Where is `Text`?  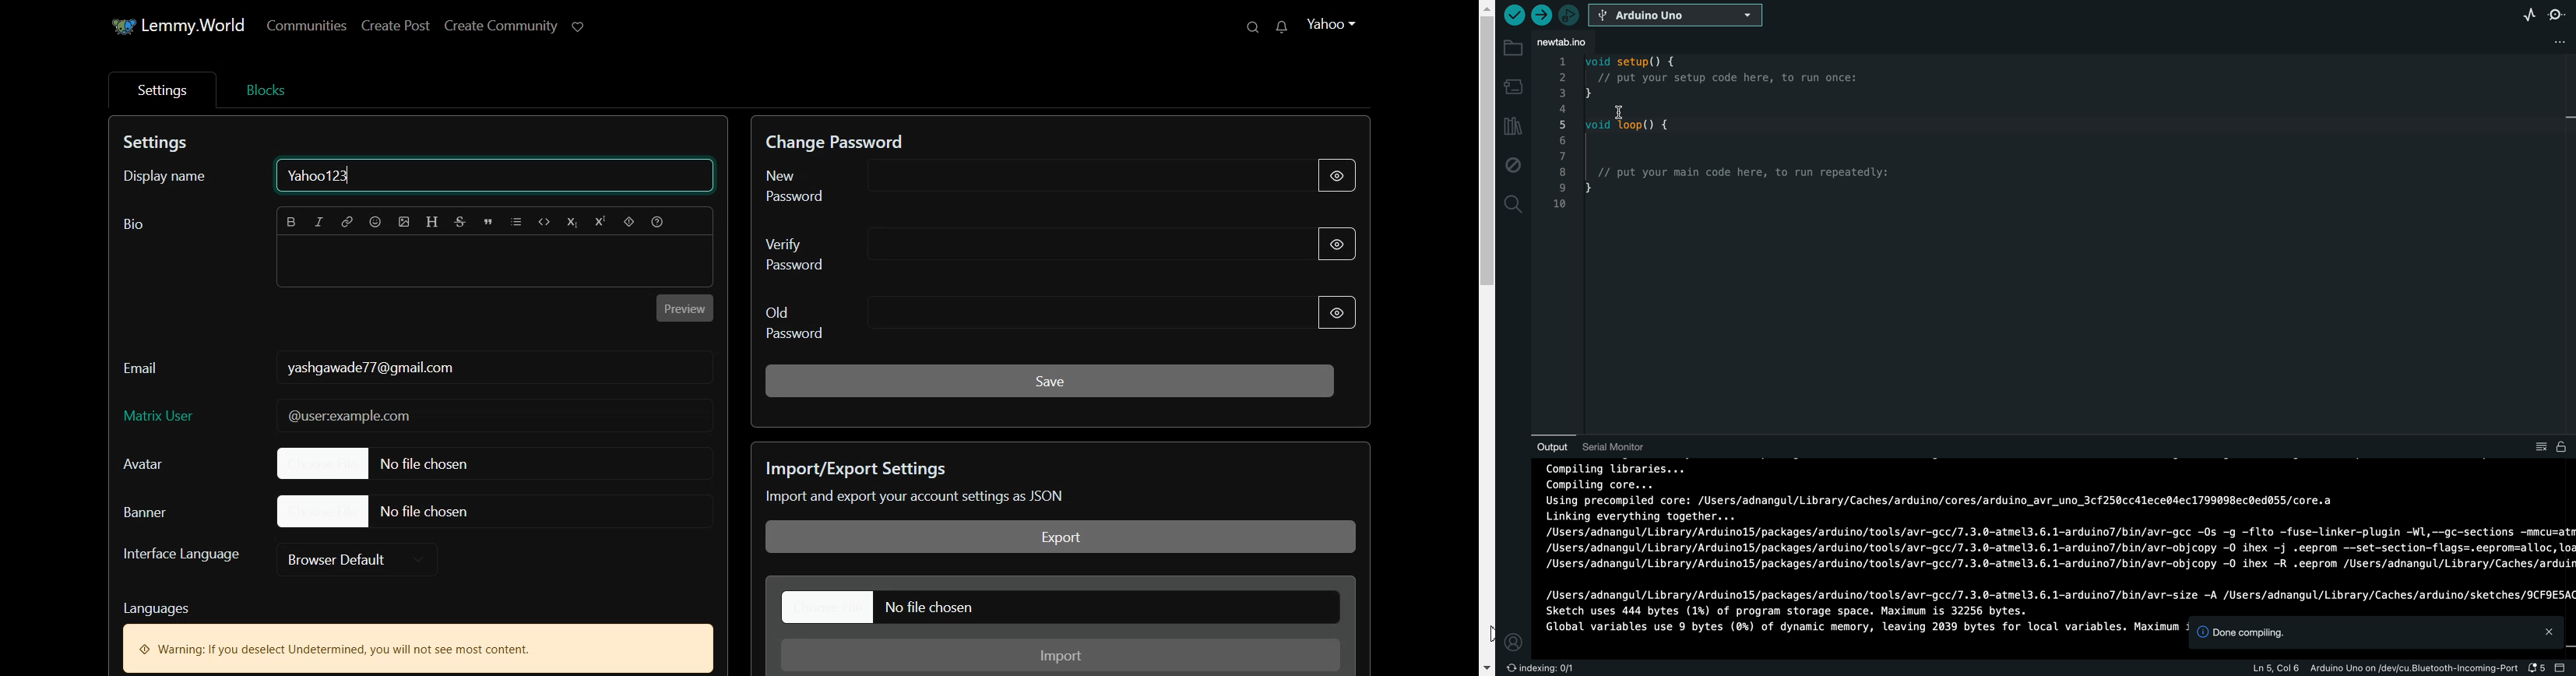 Text is located at coordinates (1039, 483).